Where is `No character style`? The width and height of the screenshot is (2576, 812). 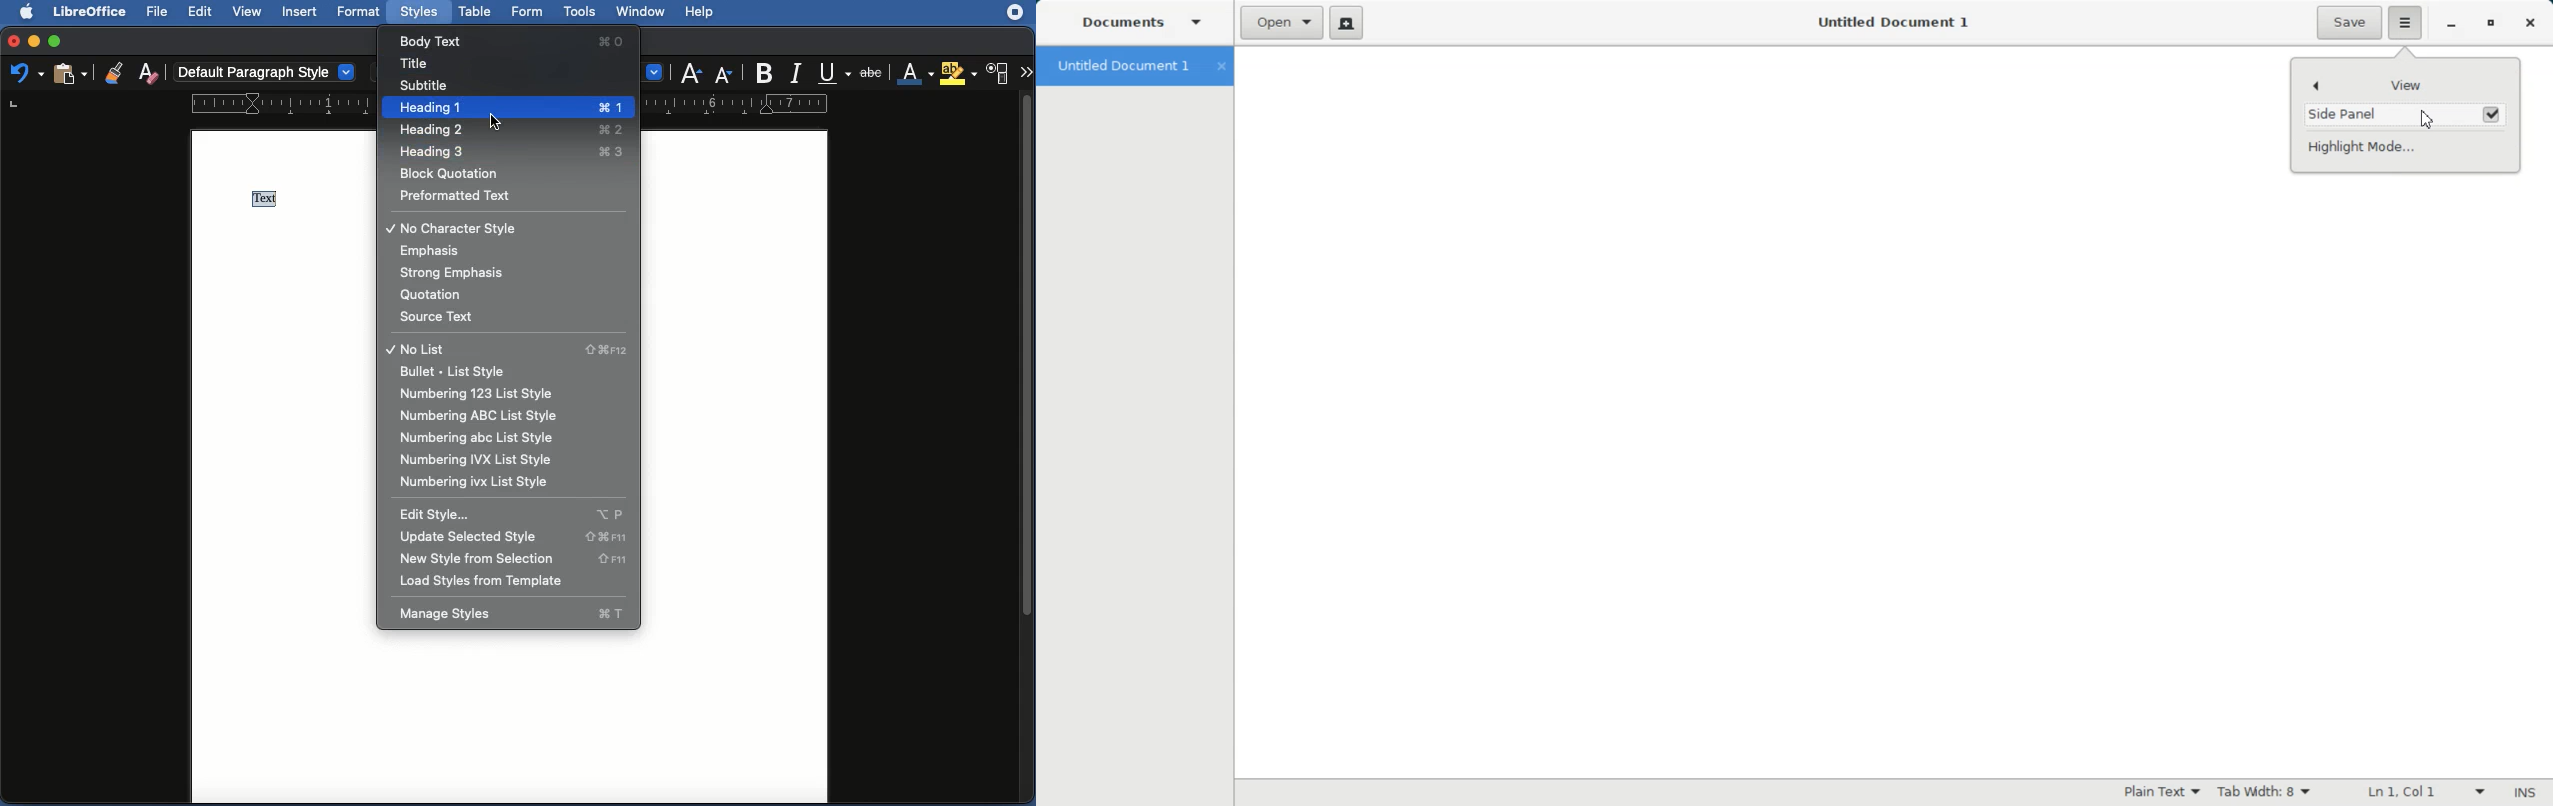
No character style is located at coordinates (458, 227).